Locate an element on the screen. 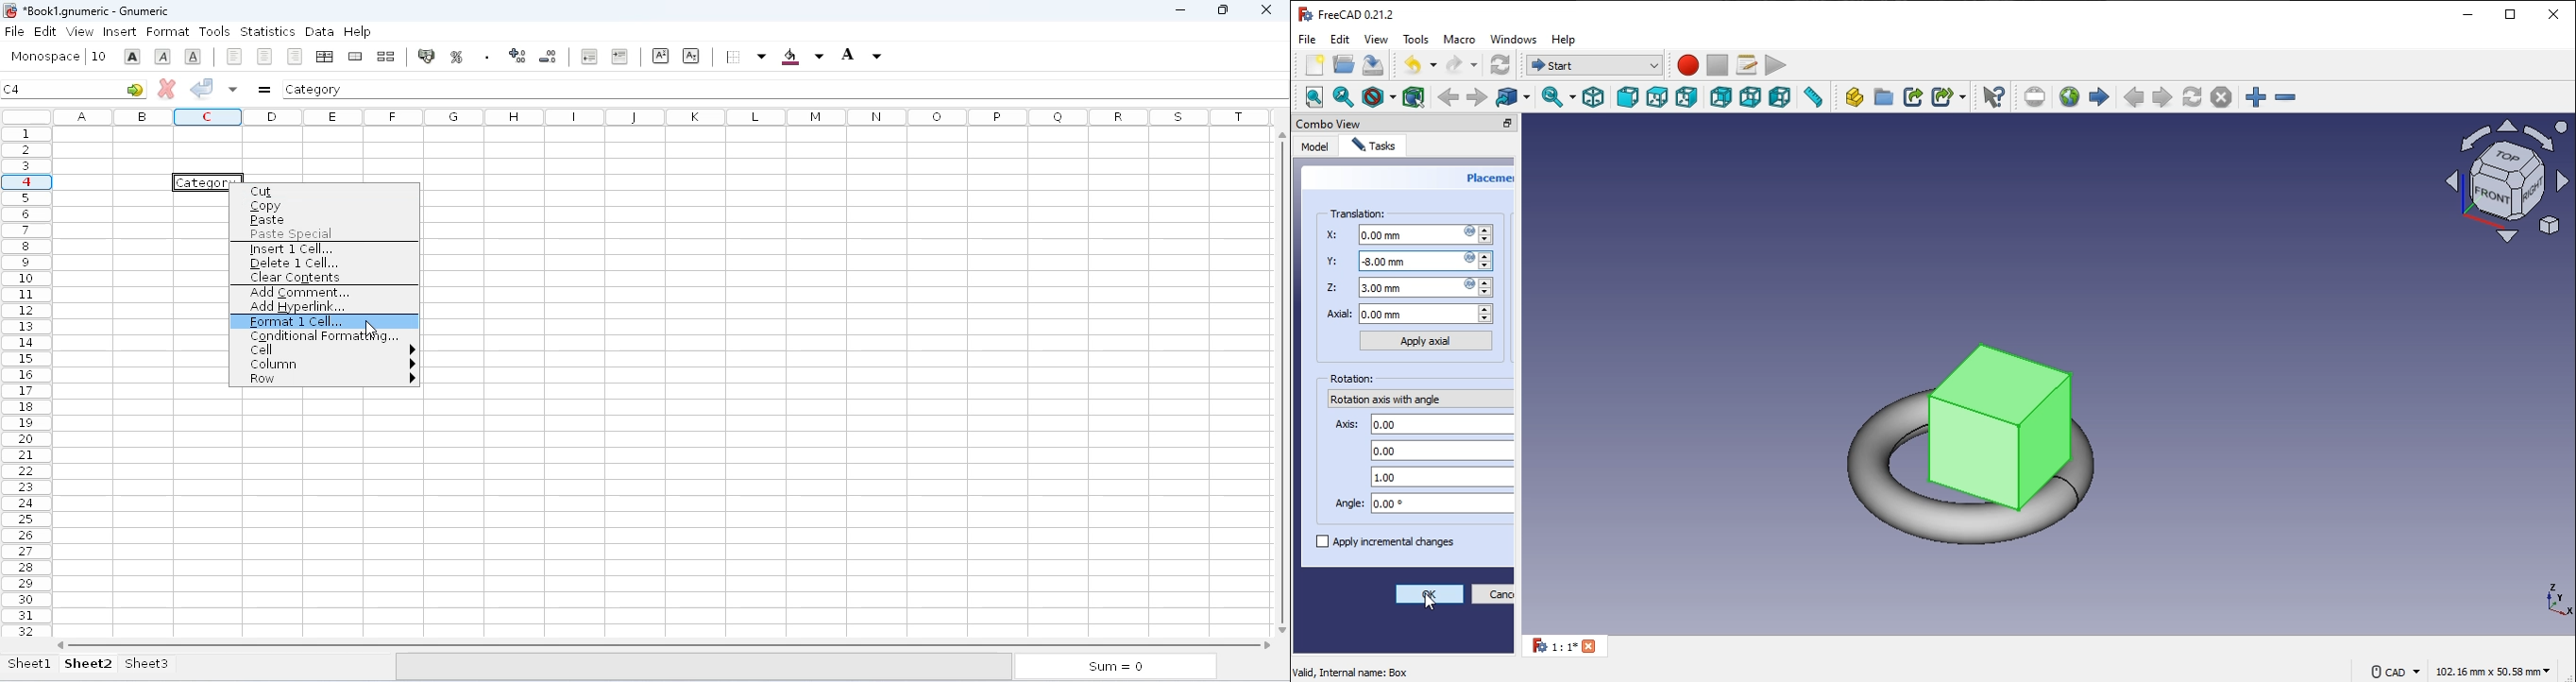 This screenshot has width=2576, height=700. close is located at coordinates (1506, 123).